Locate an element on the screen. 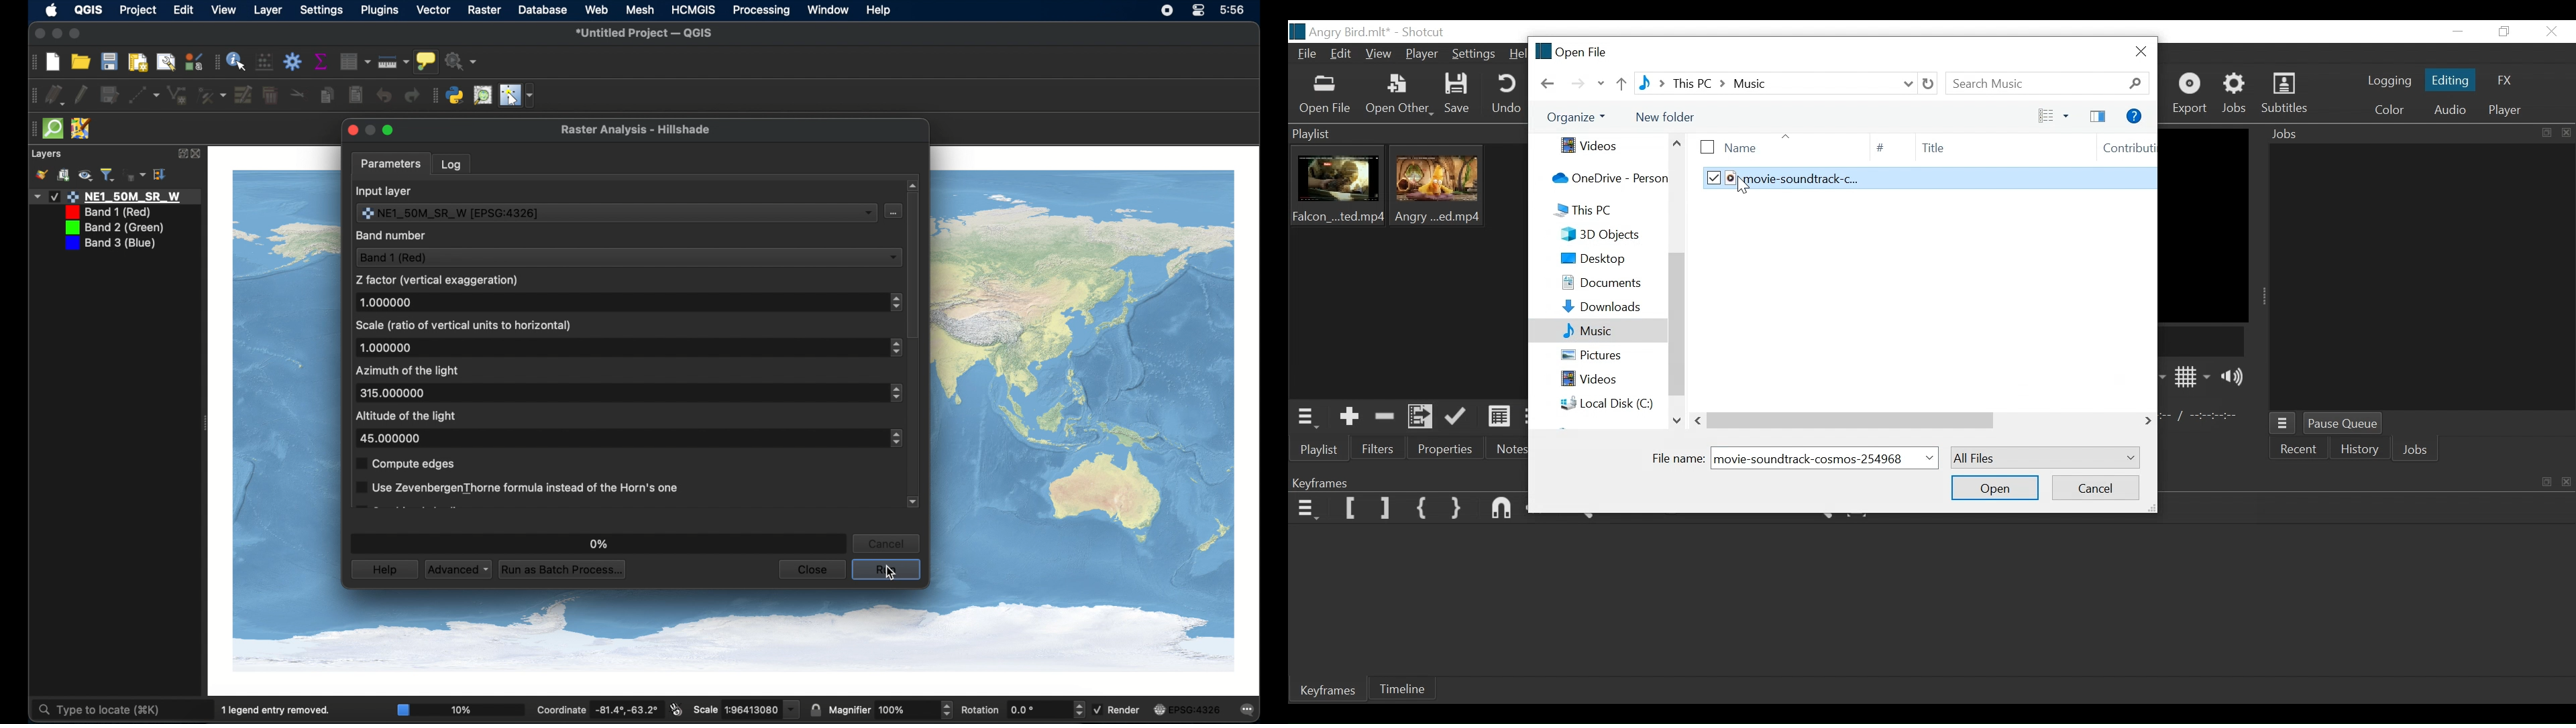 The image size is (2576, 728). Pause Queue is located at coordinates (2342, 423).